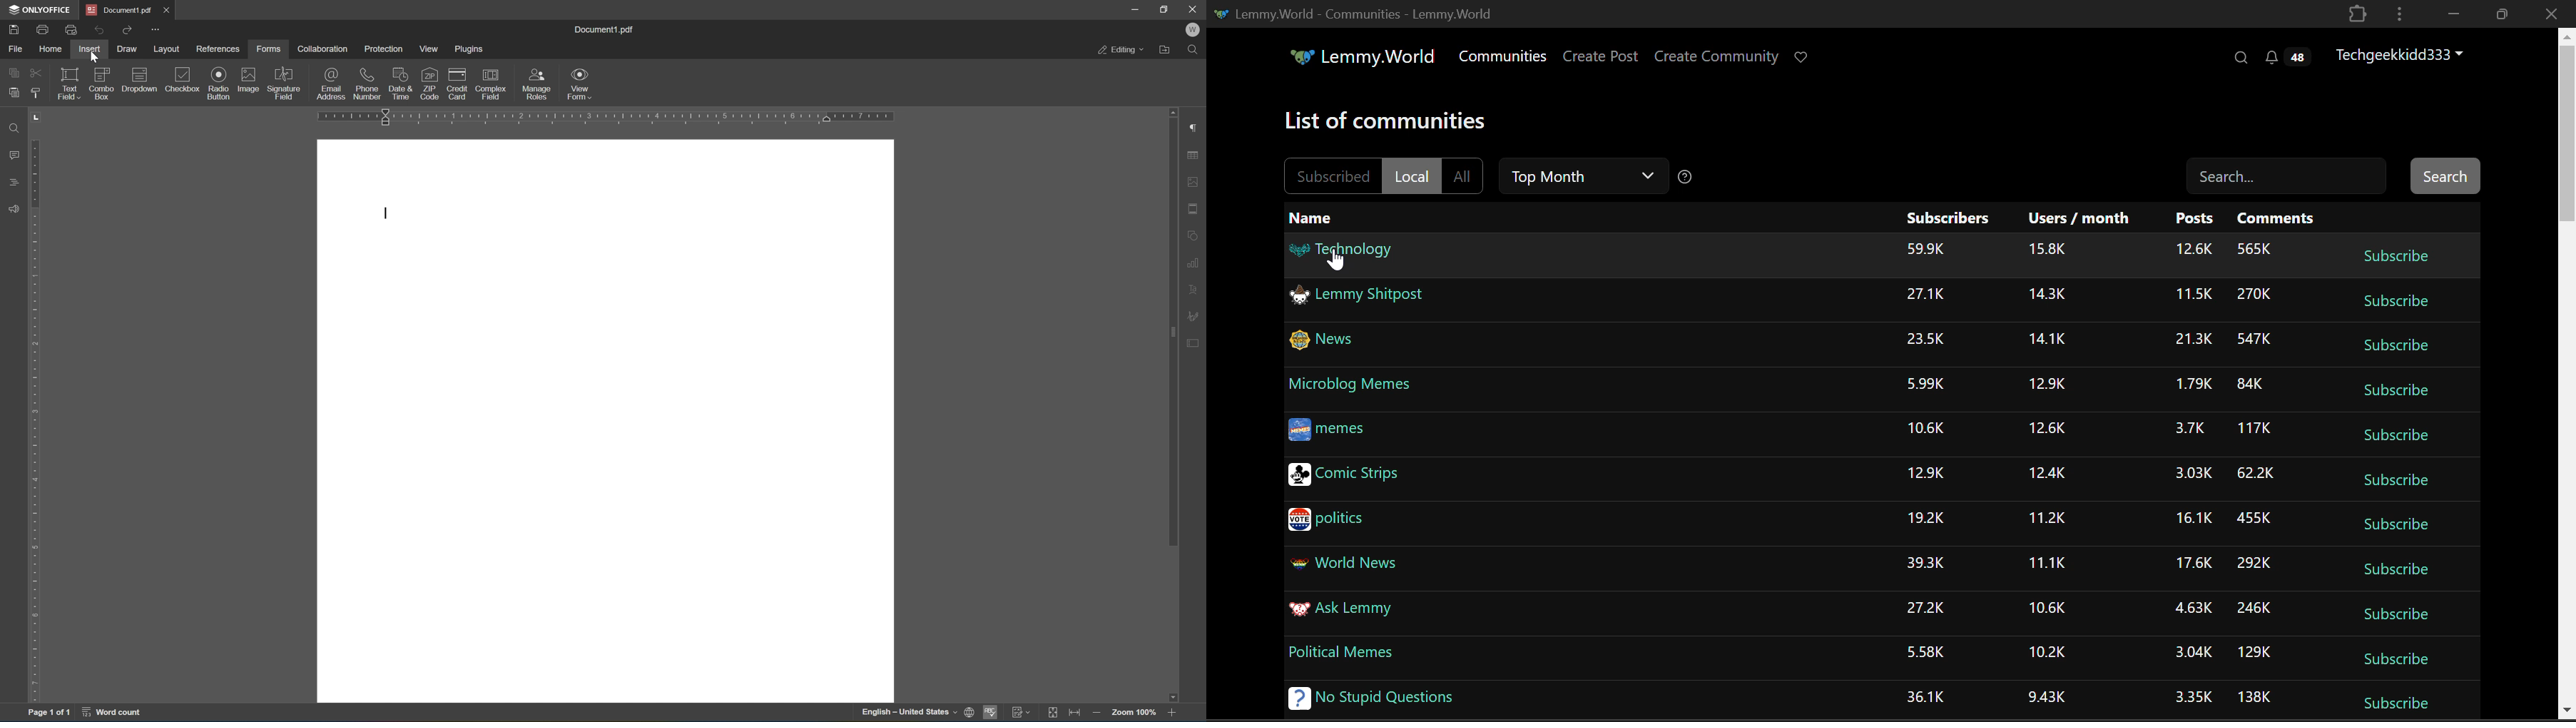 The height and width of the screenshot is (728, 2576). I want to click on file, so click(12, 49).